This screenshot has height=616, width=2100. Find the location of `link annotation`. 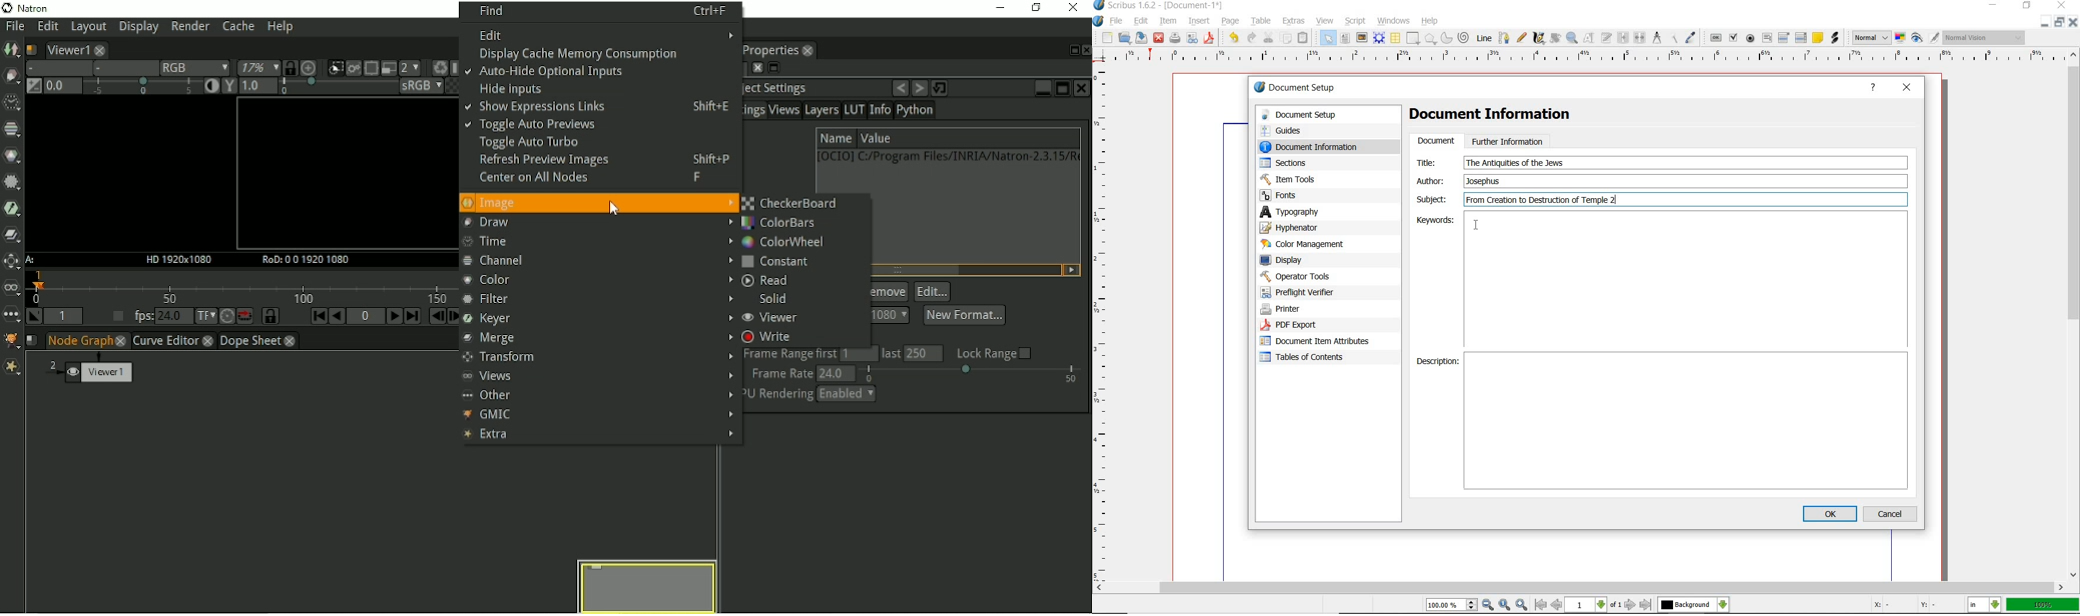

link annotation is located at coordinates (1834, 38).